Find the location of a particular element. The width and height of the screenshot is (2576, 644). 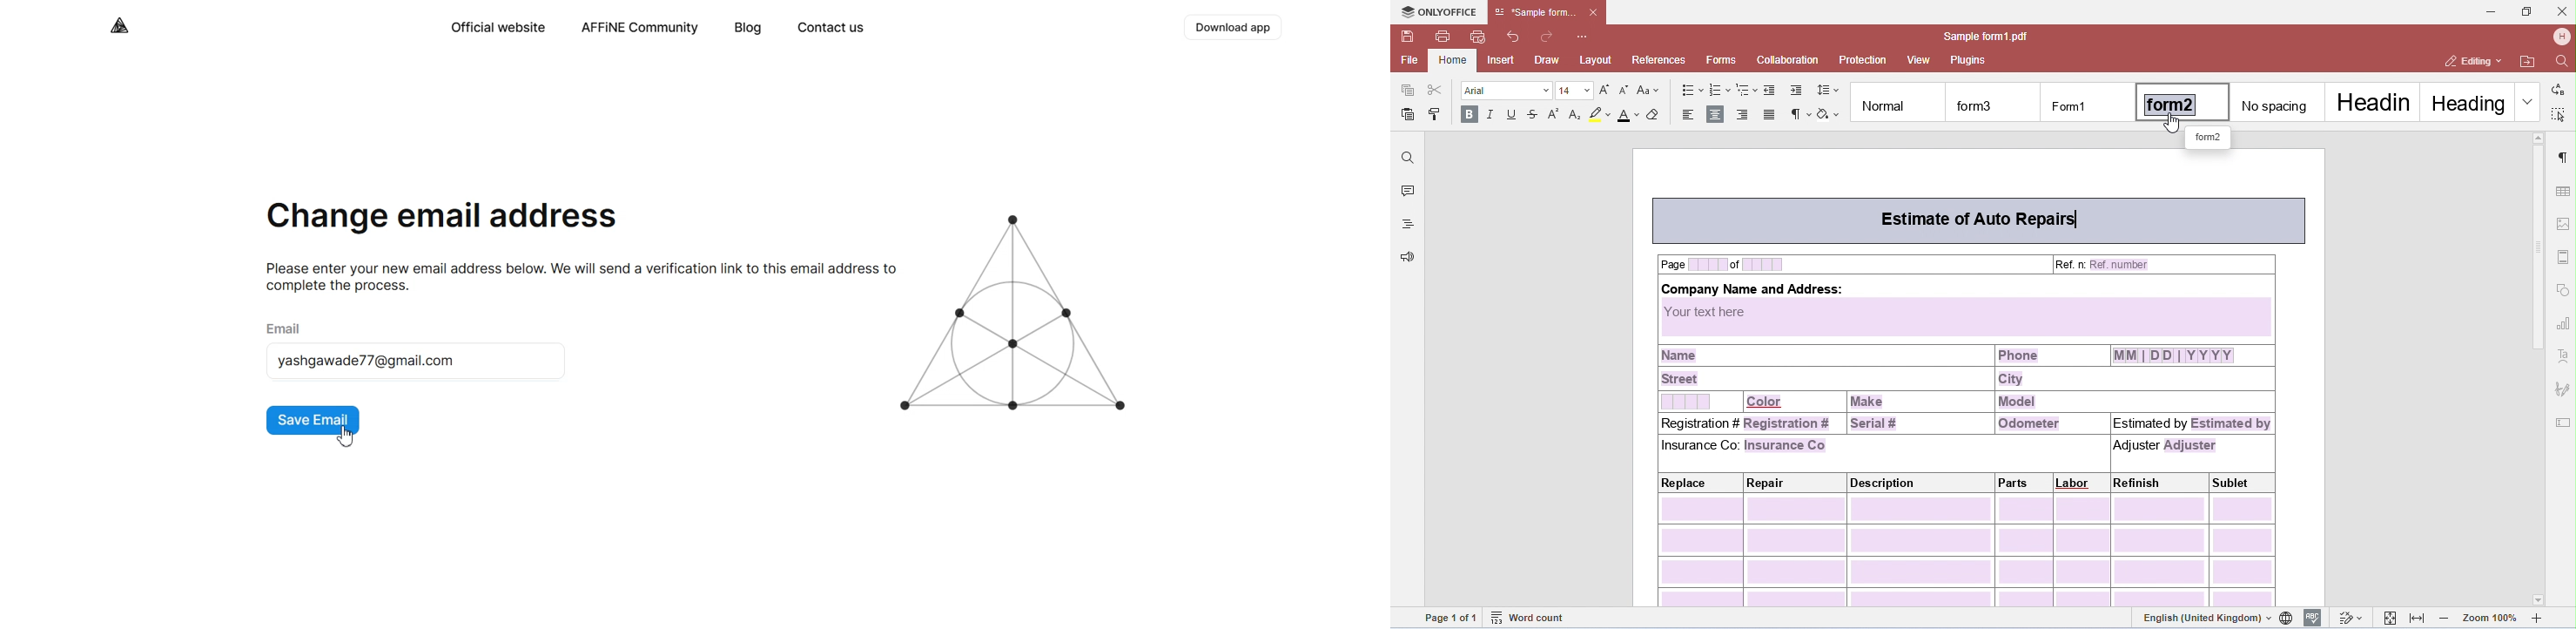

Save Email is located at coordinates (314, 421).